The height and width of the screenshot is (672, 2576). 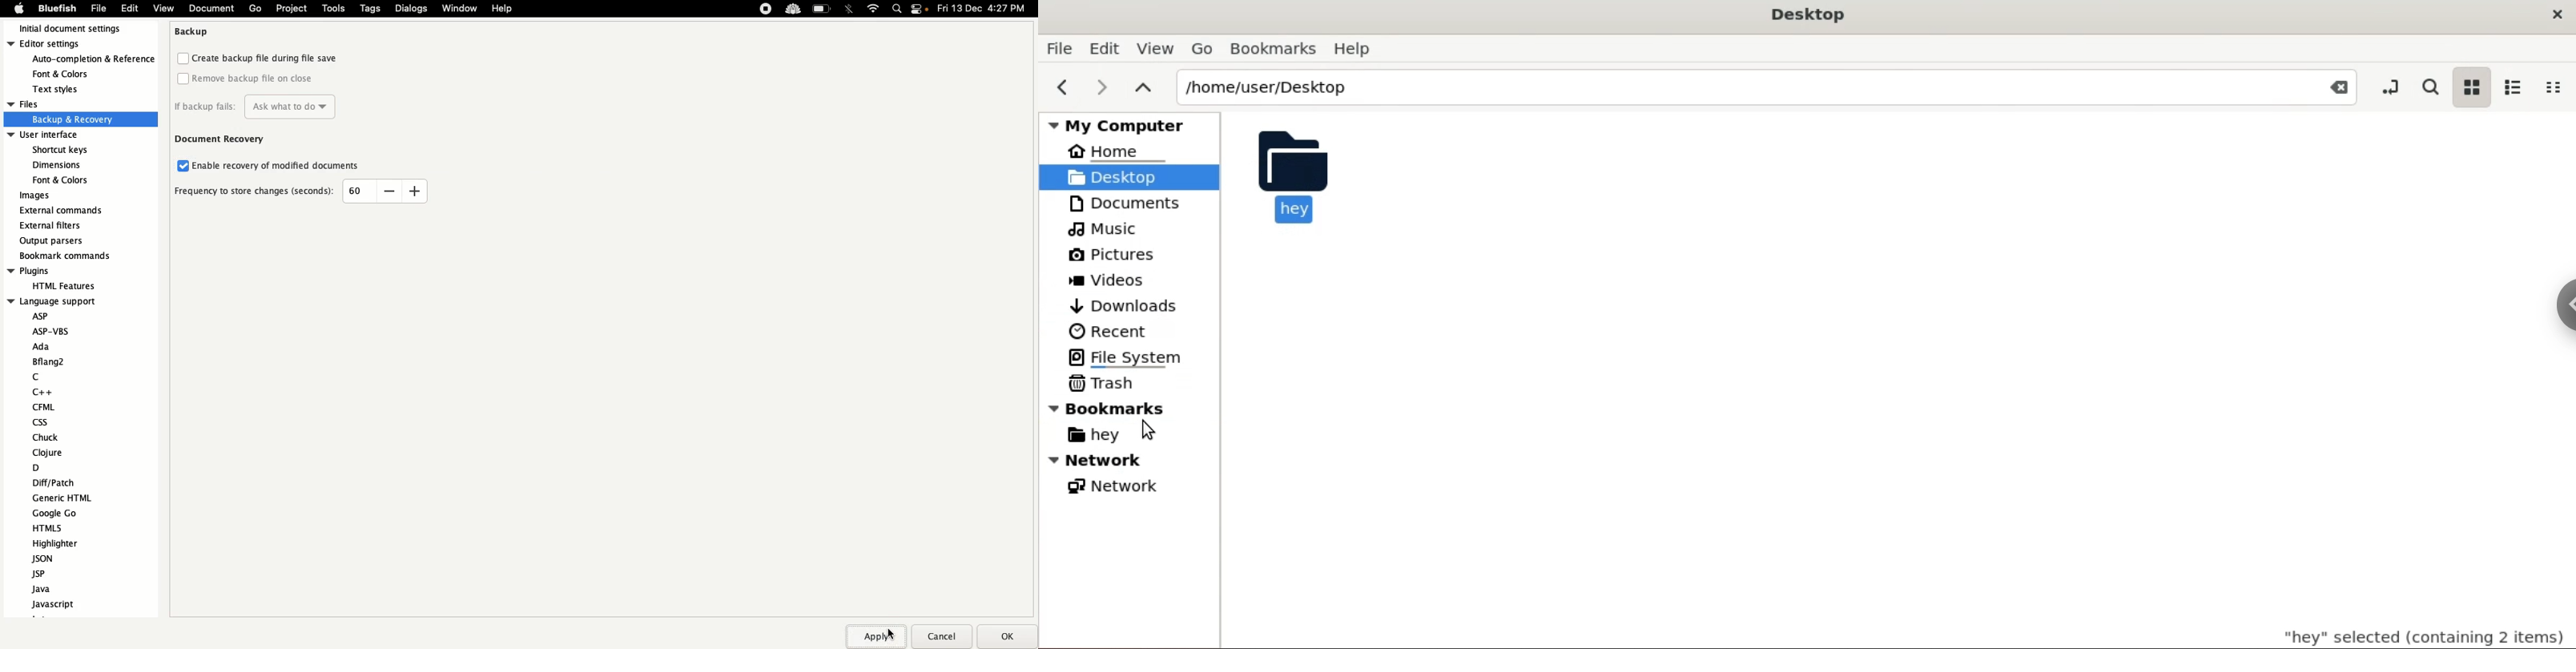 What do you see at coordinates (823, 9) in the screenshot?
I see `Charge` at bounding box center [823, 9].